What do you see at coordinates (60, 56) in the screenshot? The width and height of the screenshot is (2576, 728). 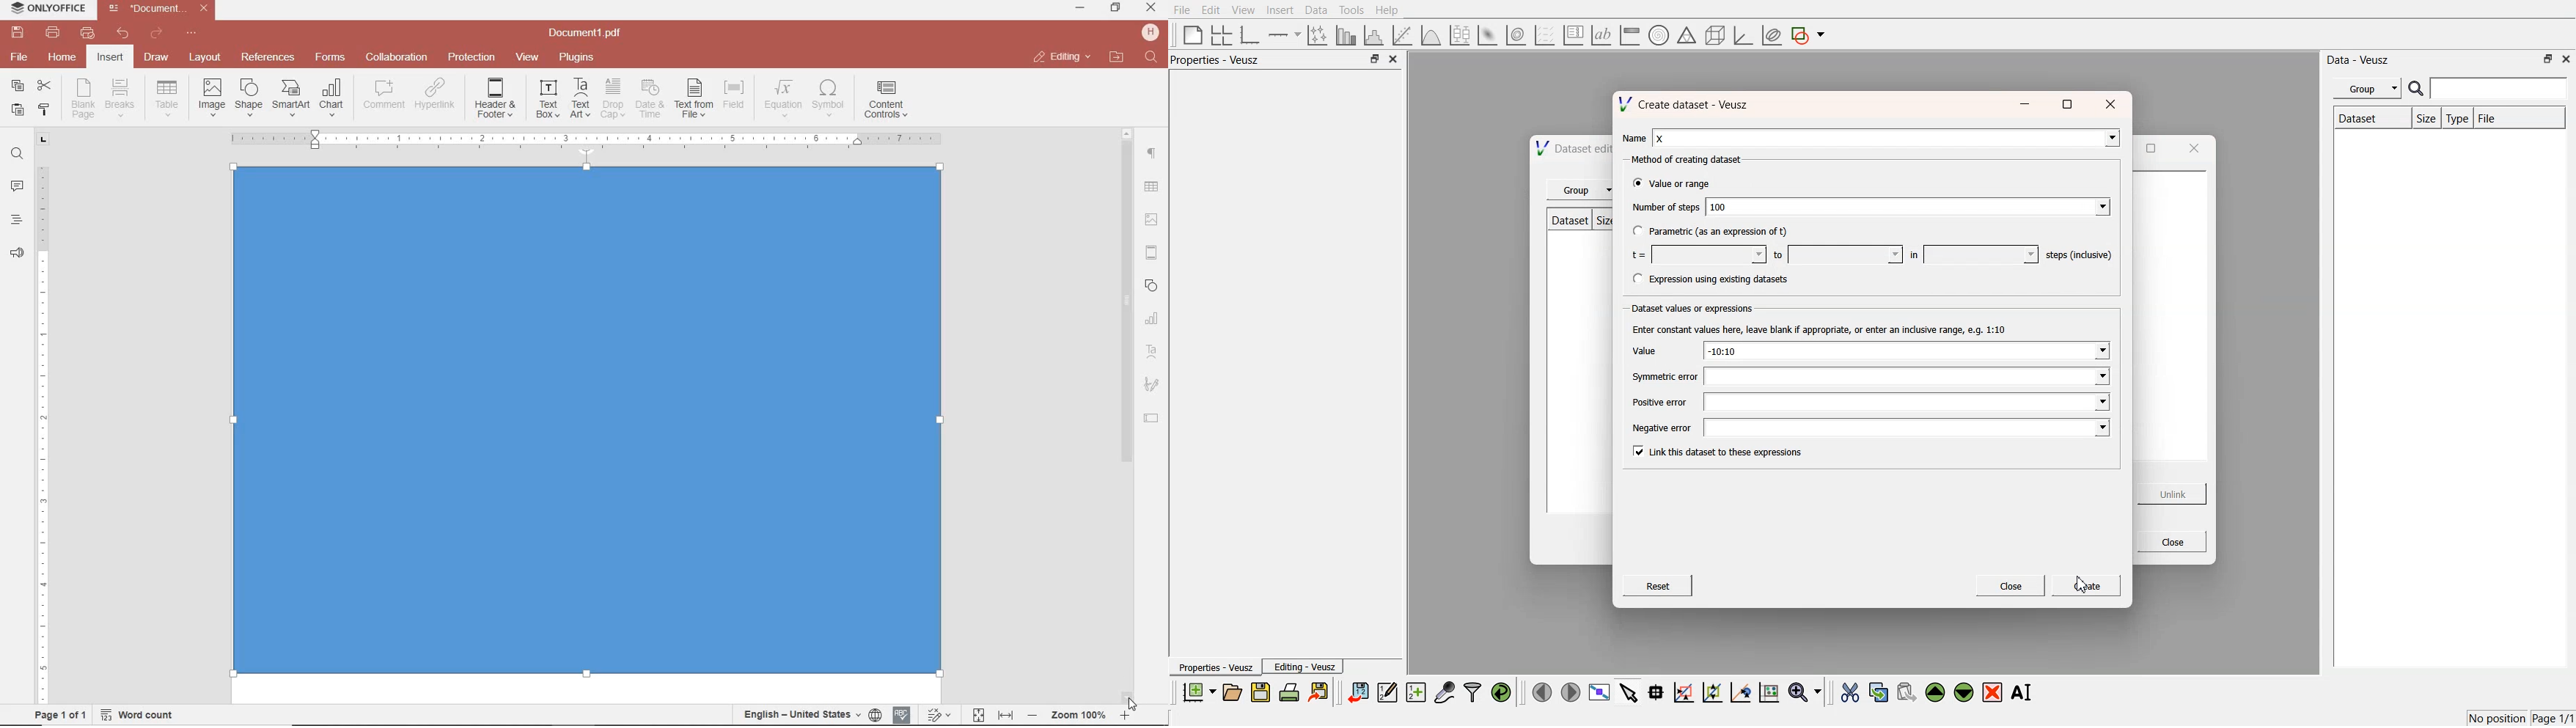 I see `home` at bounding box center [60, 56].